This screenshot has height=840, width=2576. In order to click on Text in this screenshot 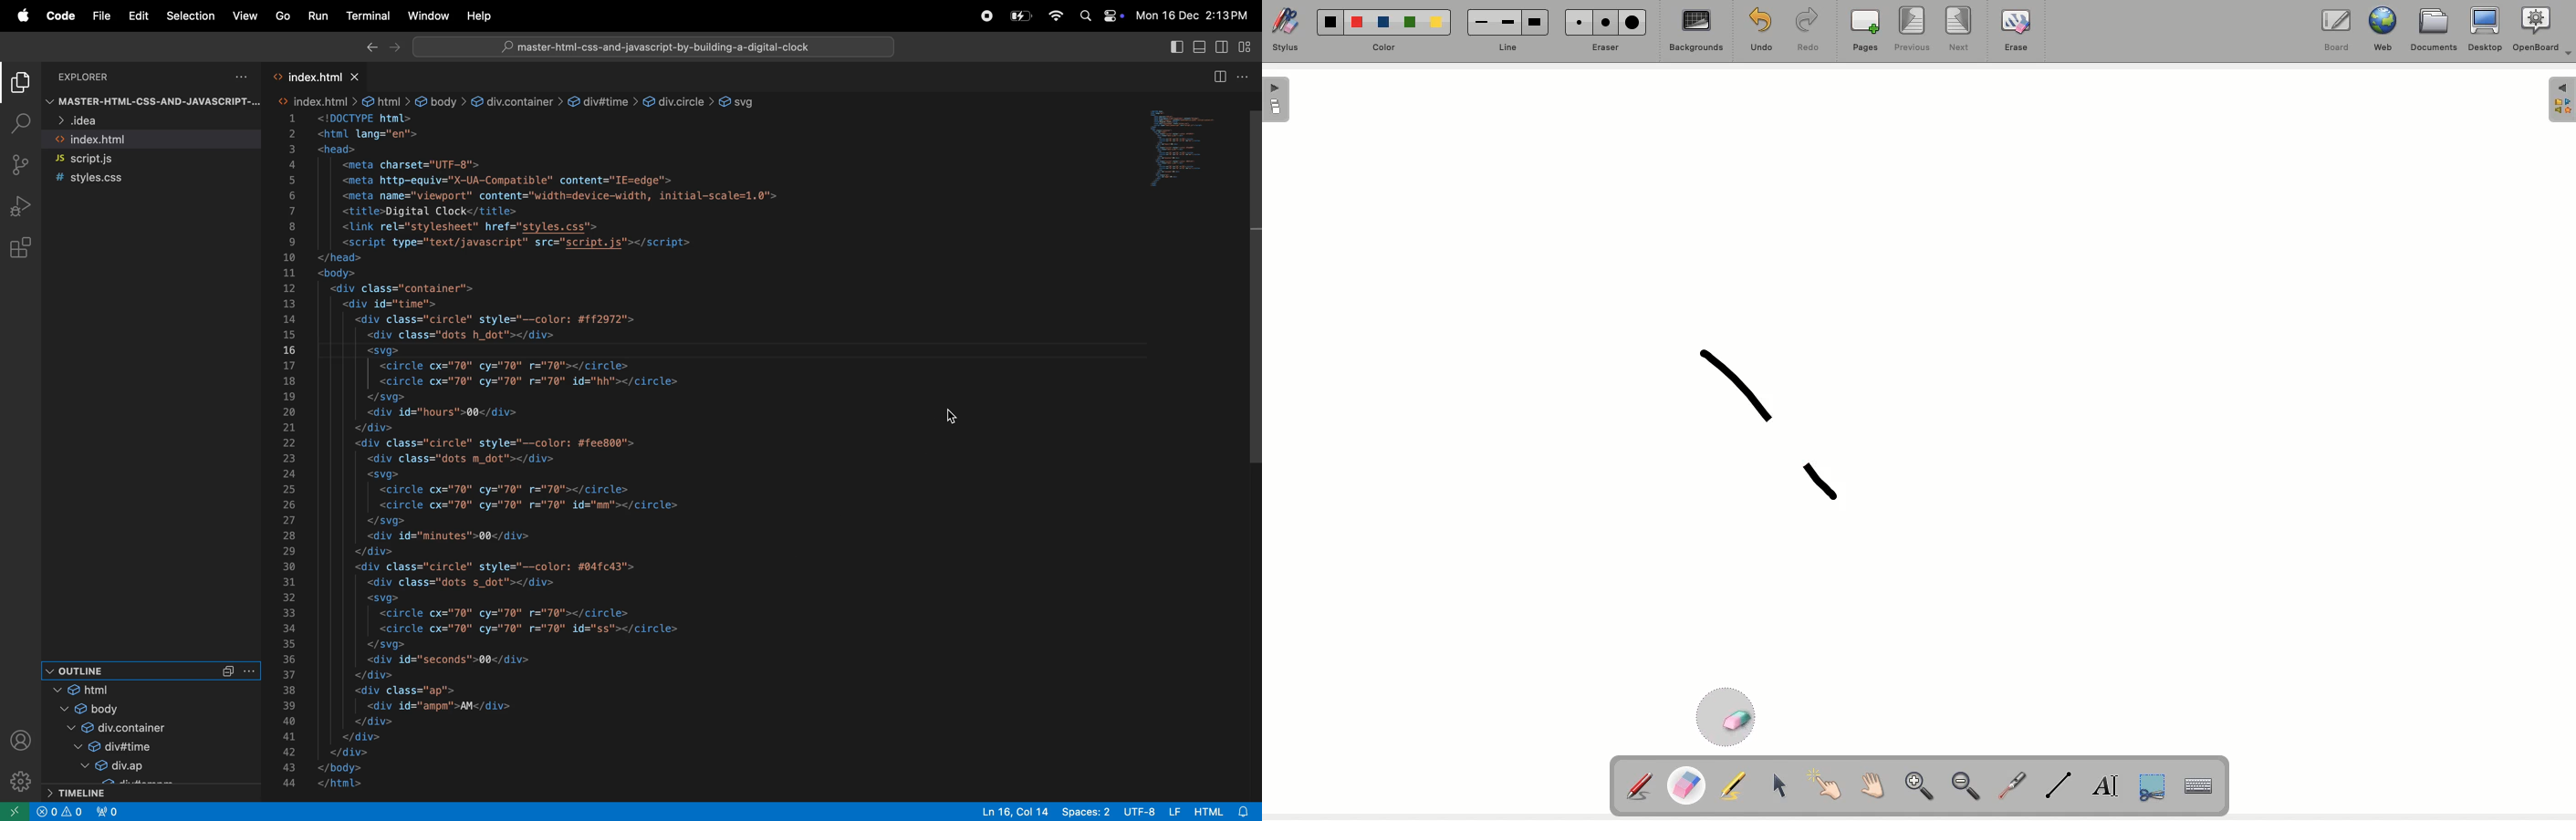, I will do `click(2107, 785)`.